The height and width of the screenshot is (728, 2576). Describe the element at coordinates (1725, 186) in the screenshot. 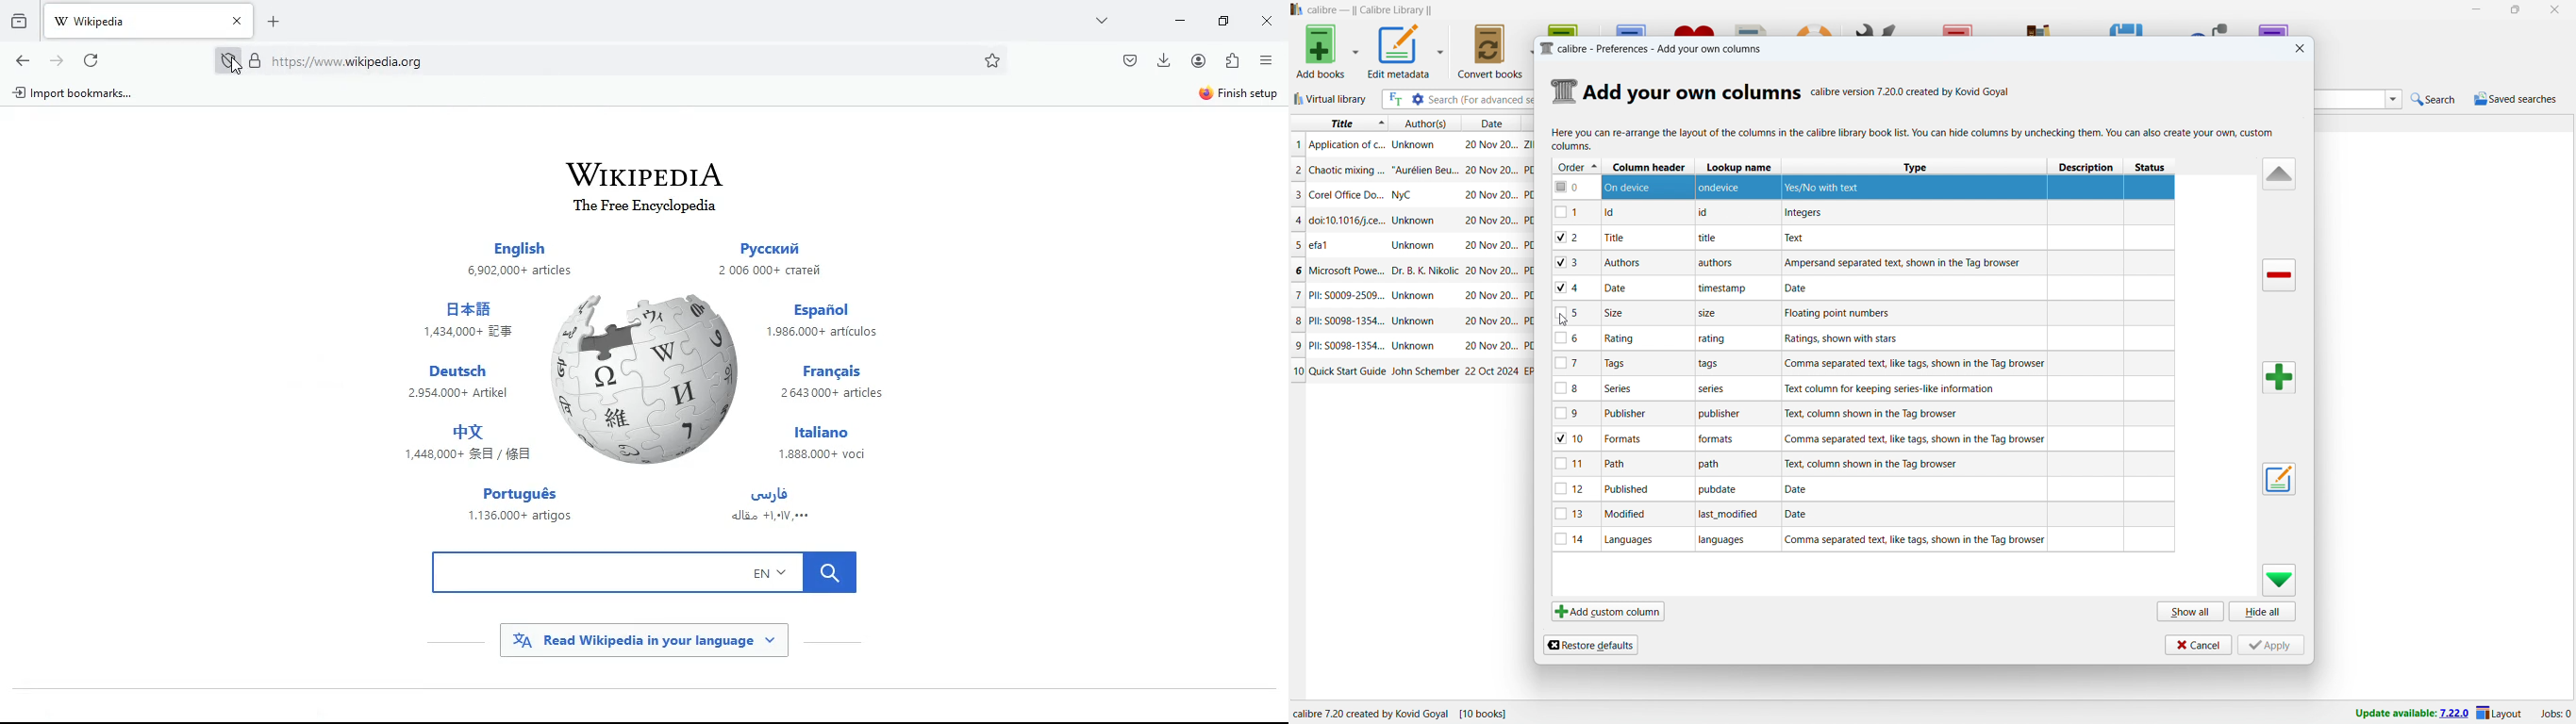

I see `ondevice` at that location.